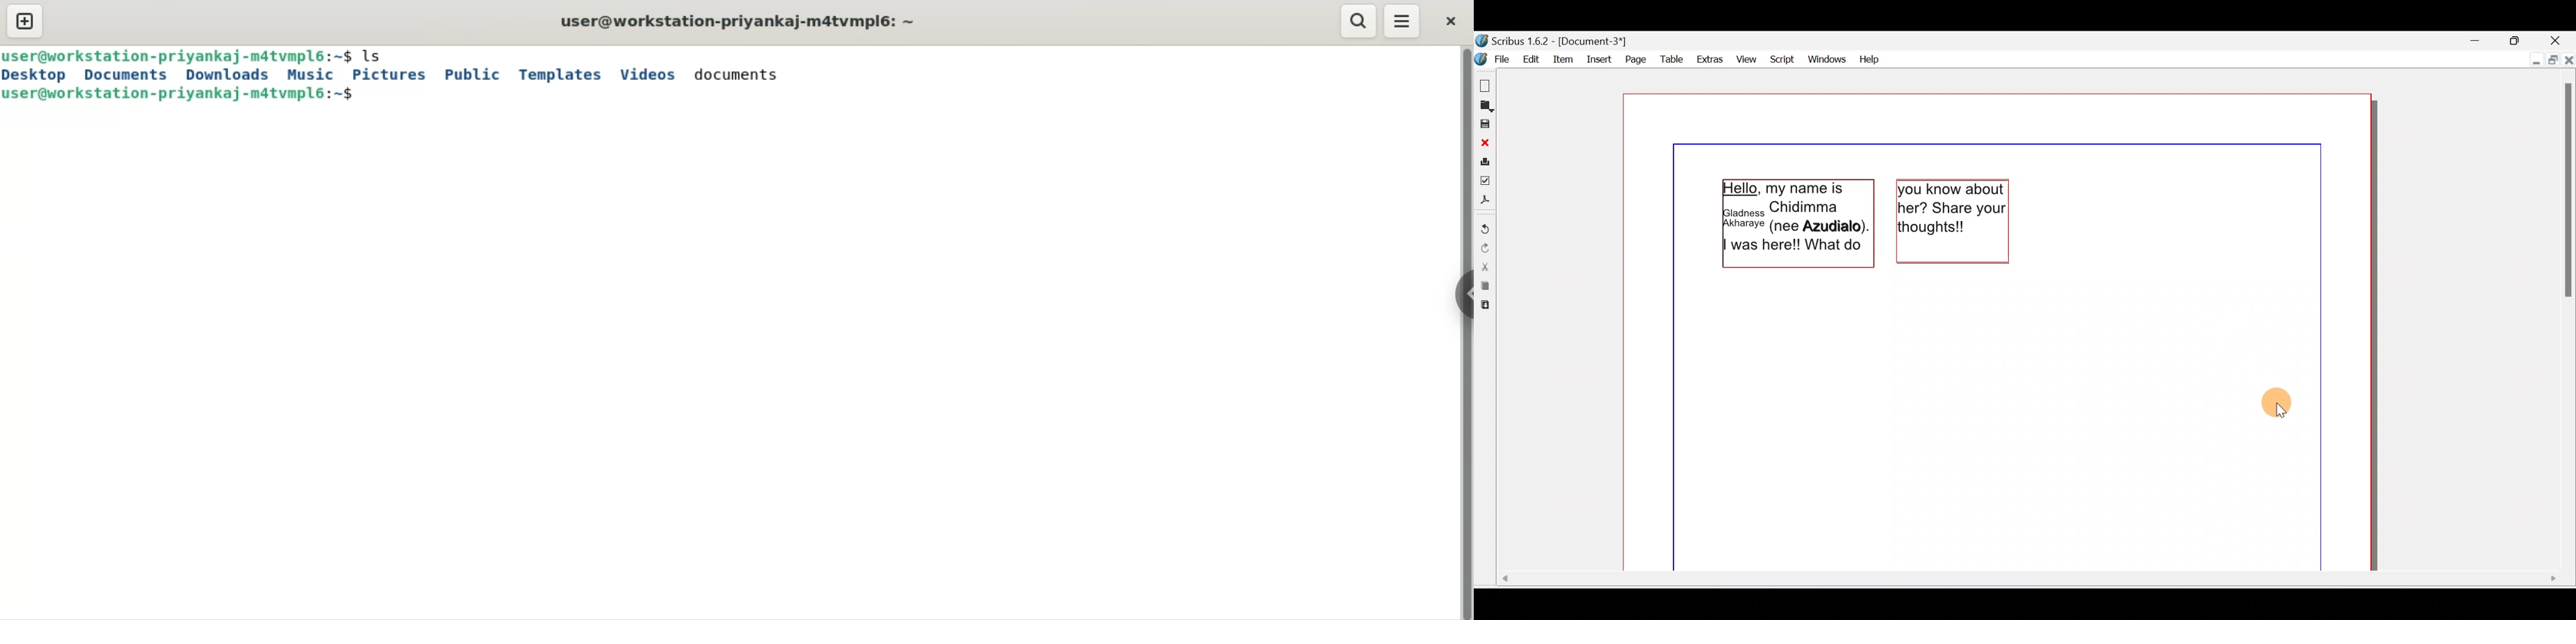 Image resolution: width=2576 pixels, height=644 pixels. I want to click on pictures, so click(392, 74).